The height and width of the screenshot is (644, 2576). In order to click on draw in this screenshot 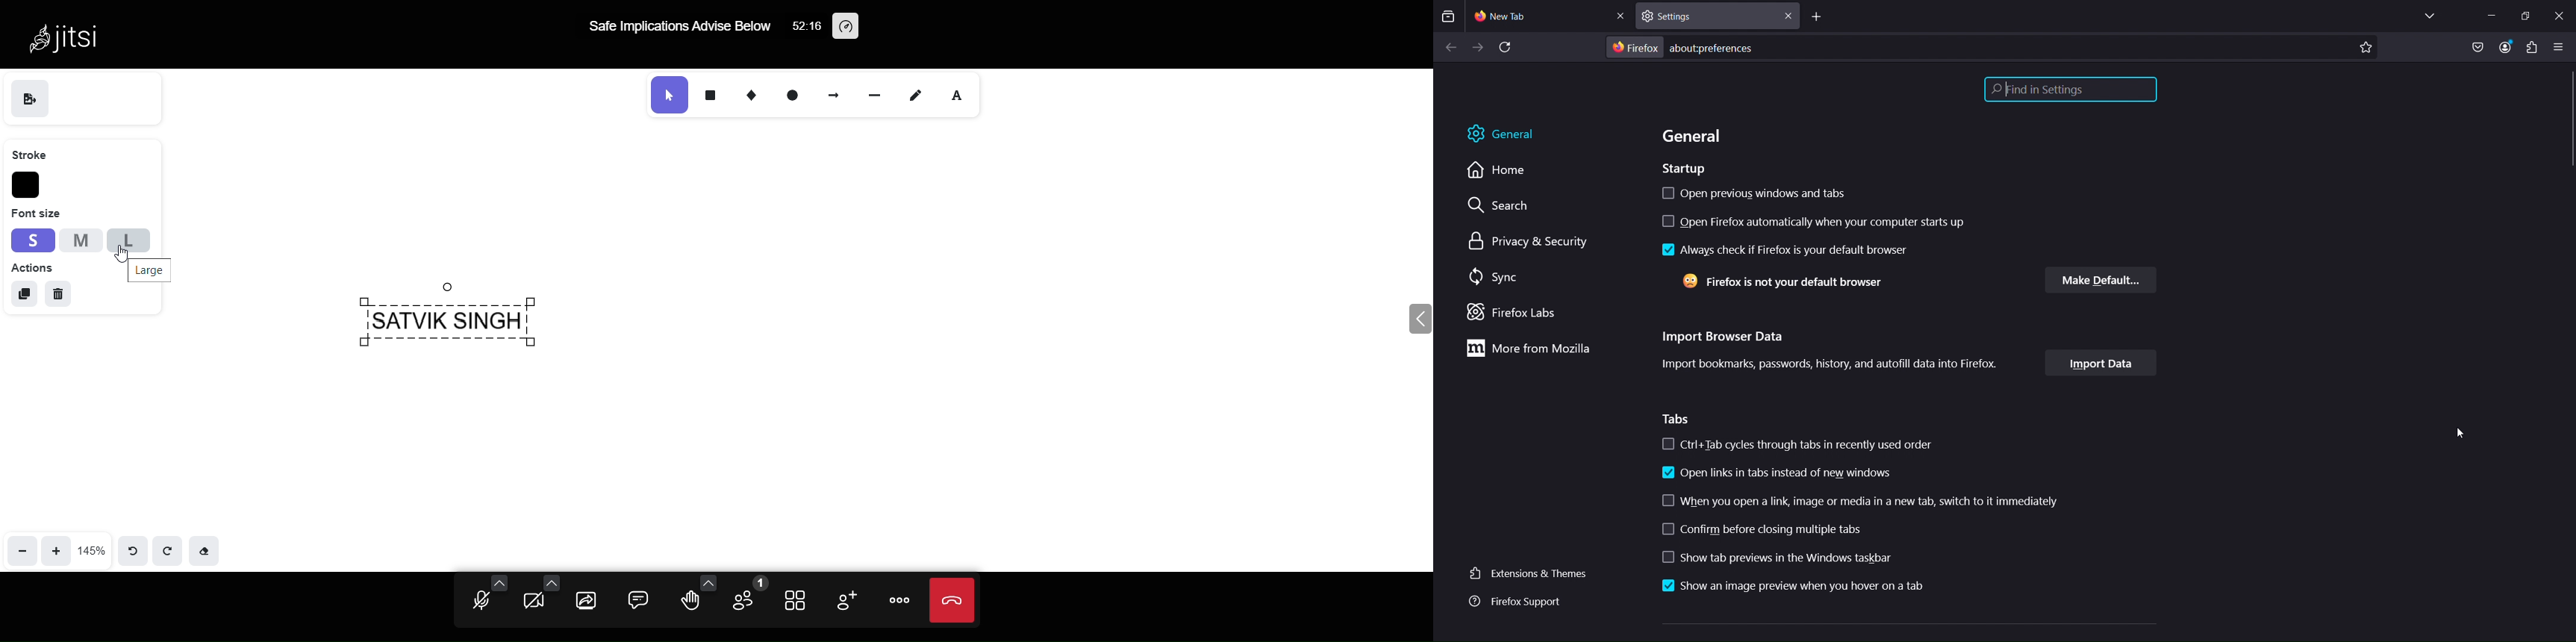, I will do `click(918, 95)`.